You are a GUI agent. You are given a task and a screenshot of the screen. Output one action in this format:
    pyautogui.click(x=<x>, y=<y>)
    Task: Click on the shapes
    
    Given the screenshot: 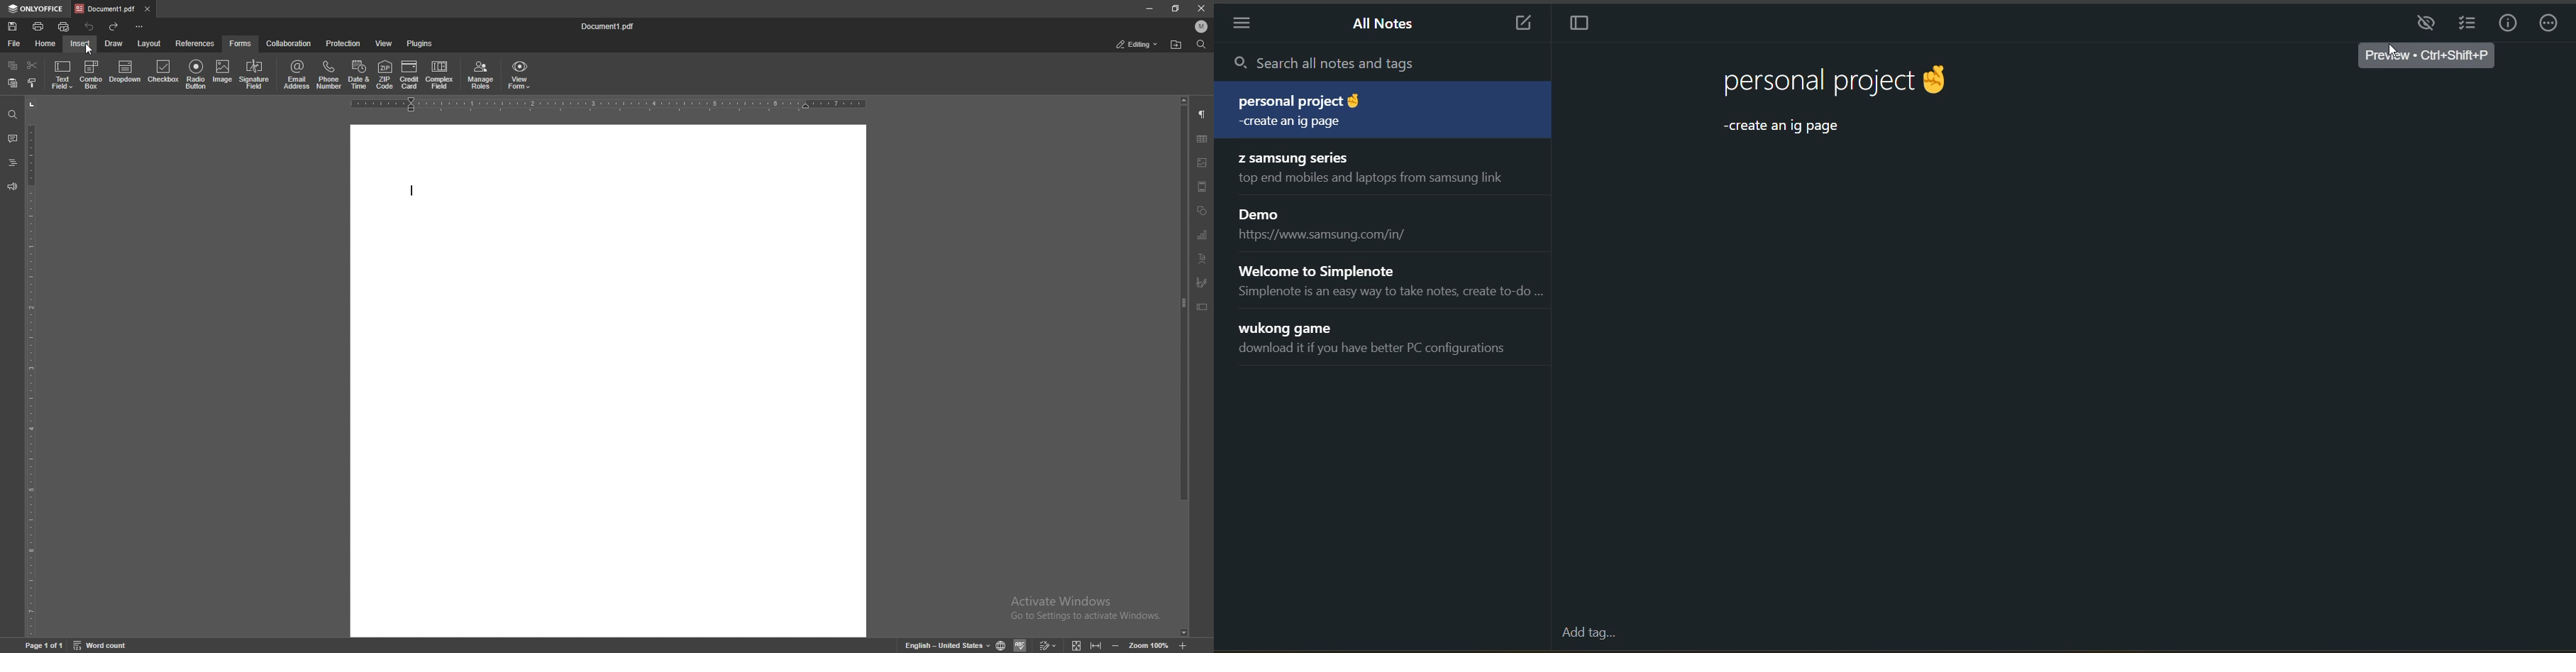 What is the action you would take?
    pyautogui.click(x=1203, y=211)
    